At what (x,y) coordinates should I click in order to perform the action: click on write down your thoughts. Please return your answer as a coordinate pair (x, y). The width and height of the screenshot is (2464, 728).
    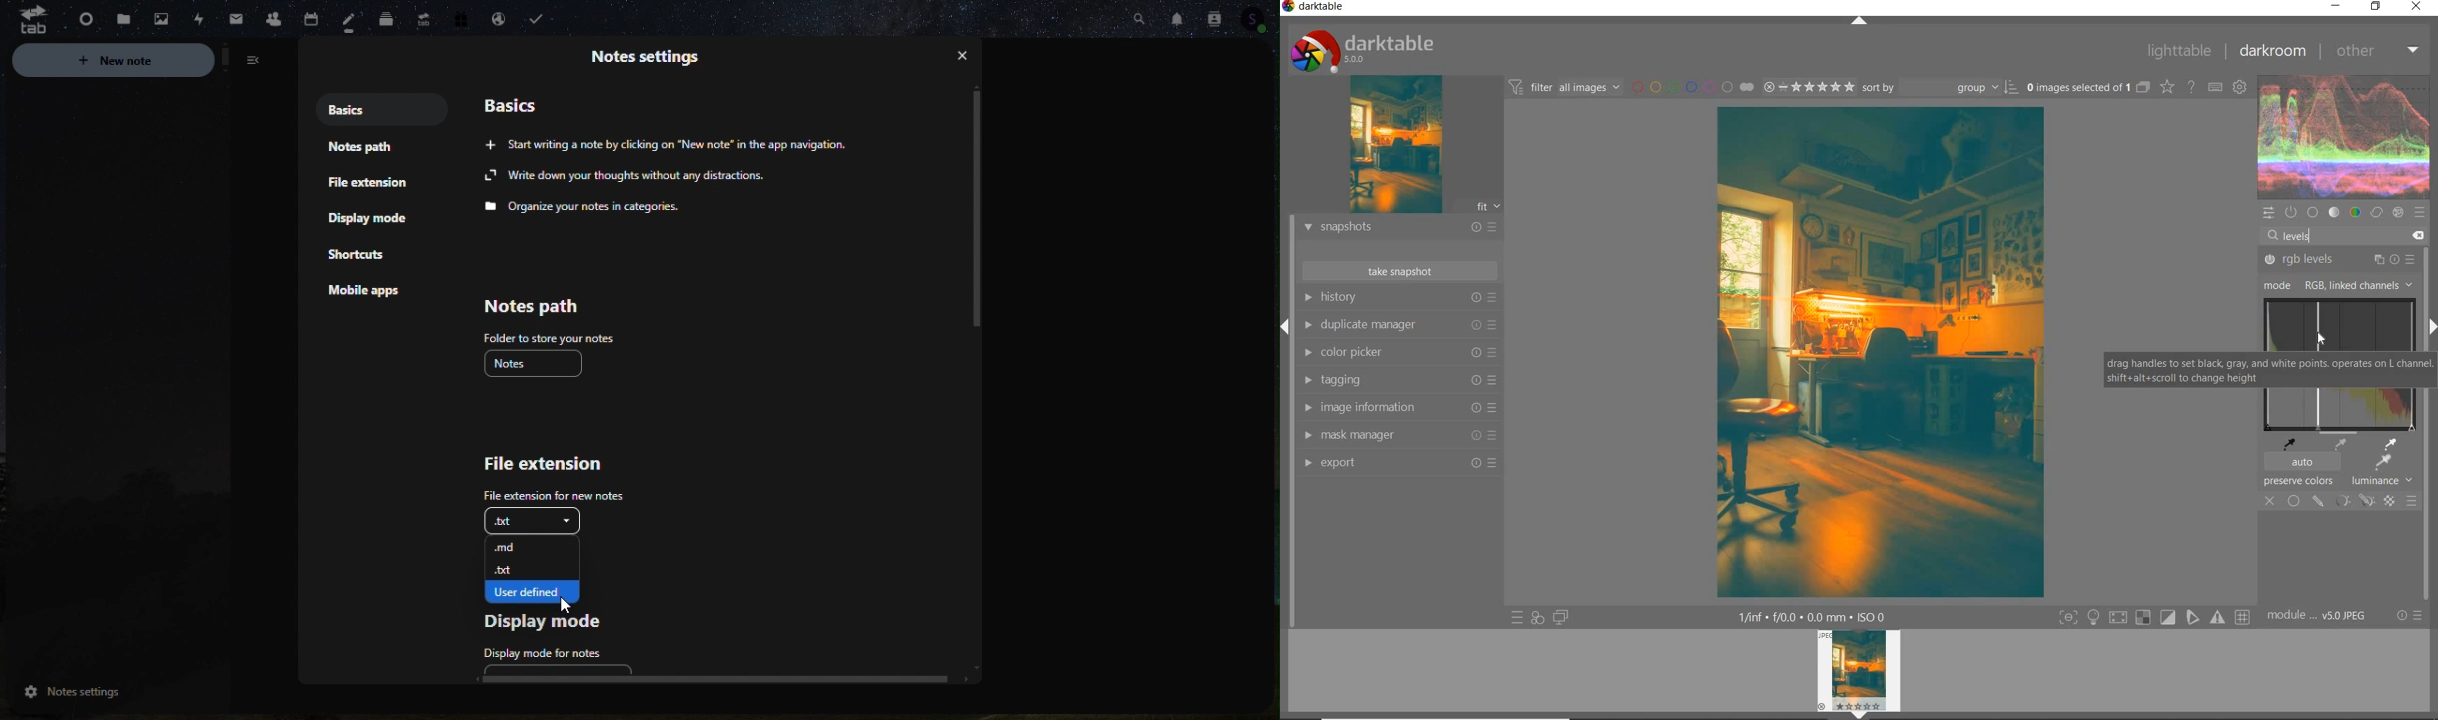
    Looking at the image, I should click on (635, 193).